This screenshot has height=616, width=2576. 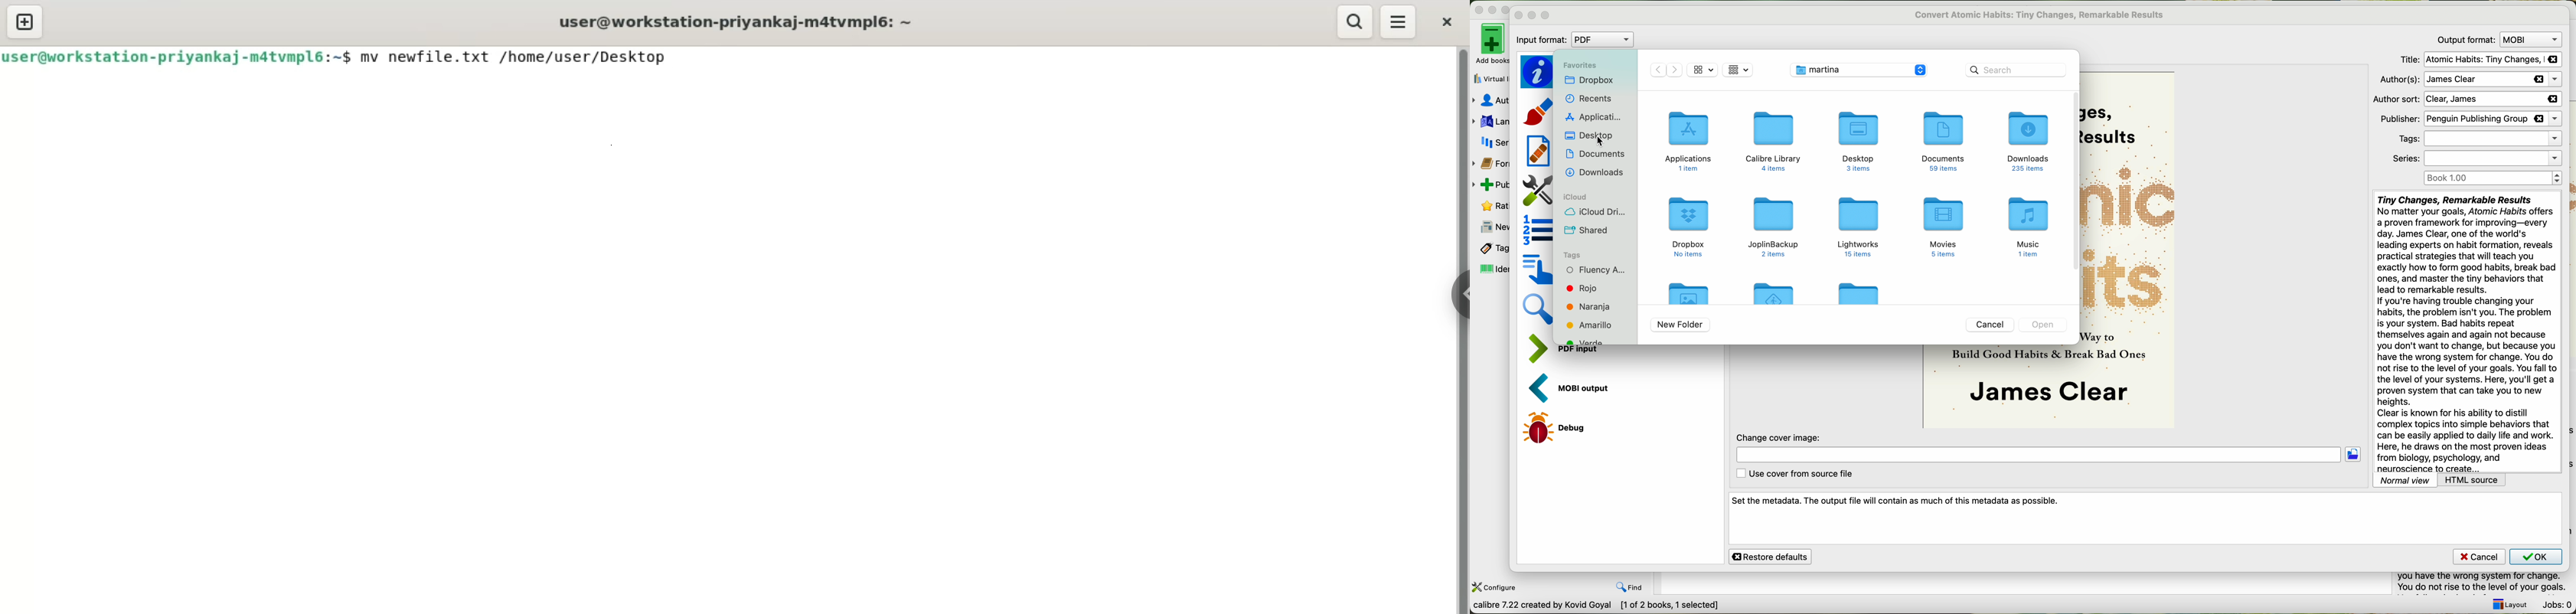 I want to click on downloads, so click(x=2029, y=141).